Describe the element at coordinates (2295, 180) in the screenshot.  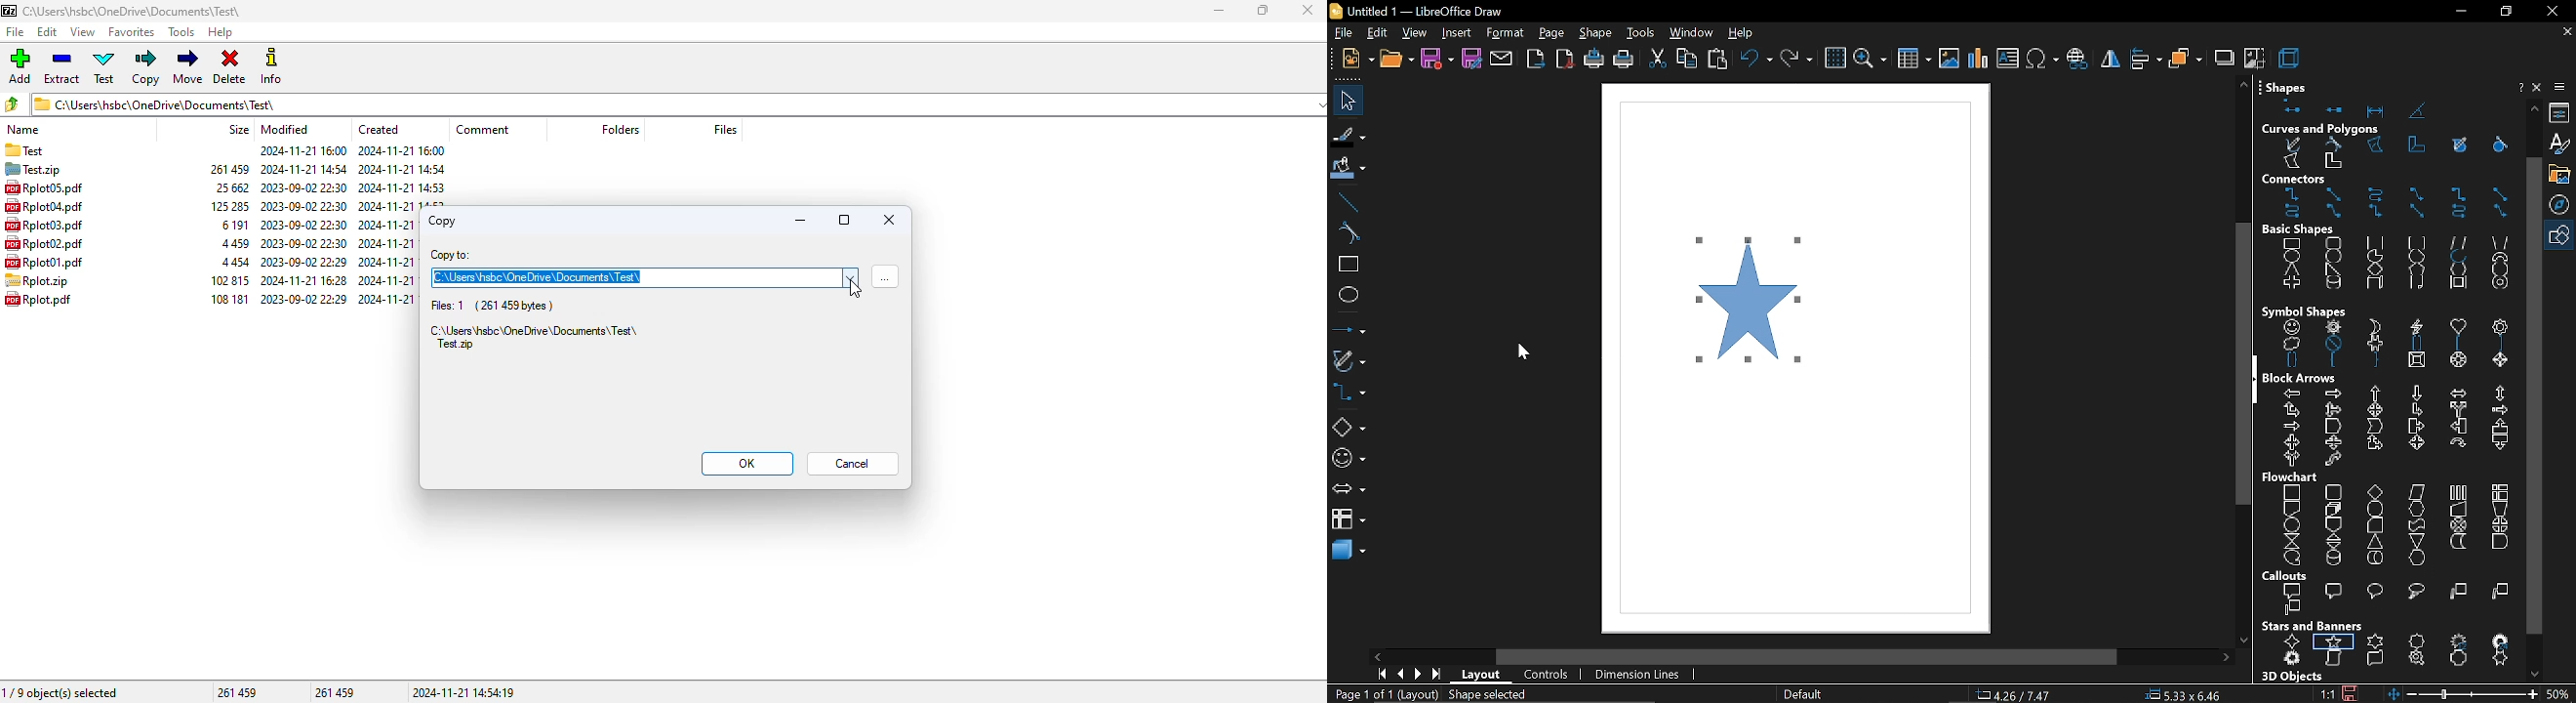
I see `connectors` at that location.